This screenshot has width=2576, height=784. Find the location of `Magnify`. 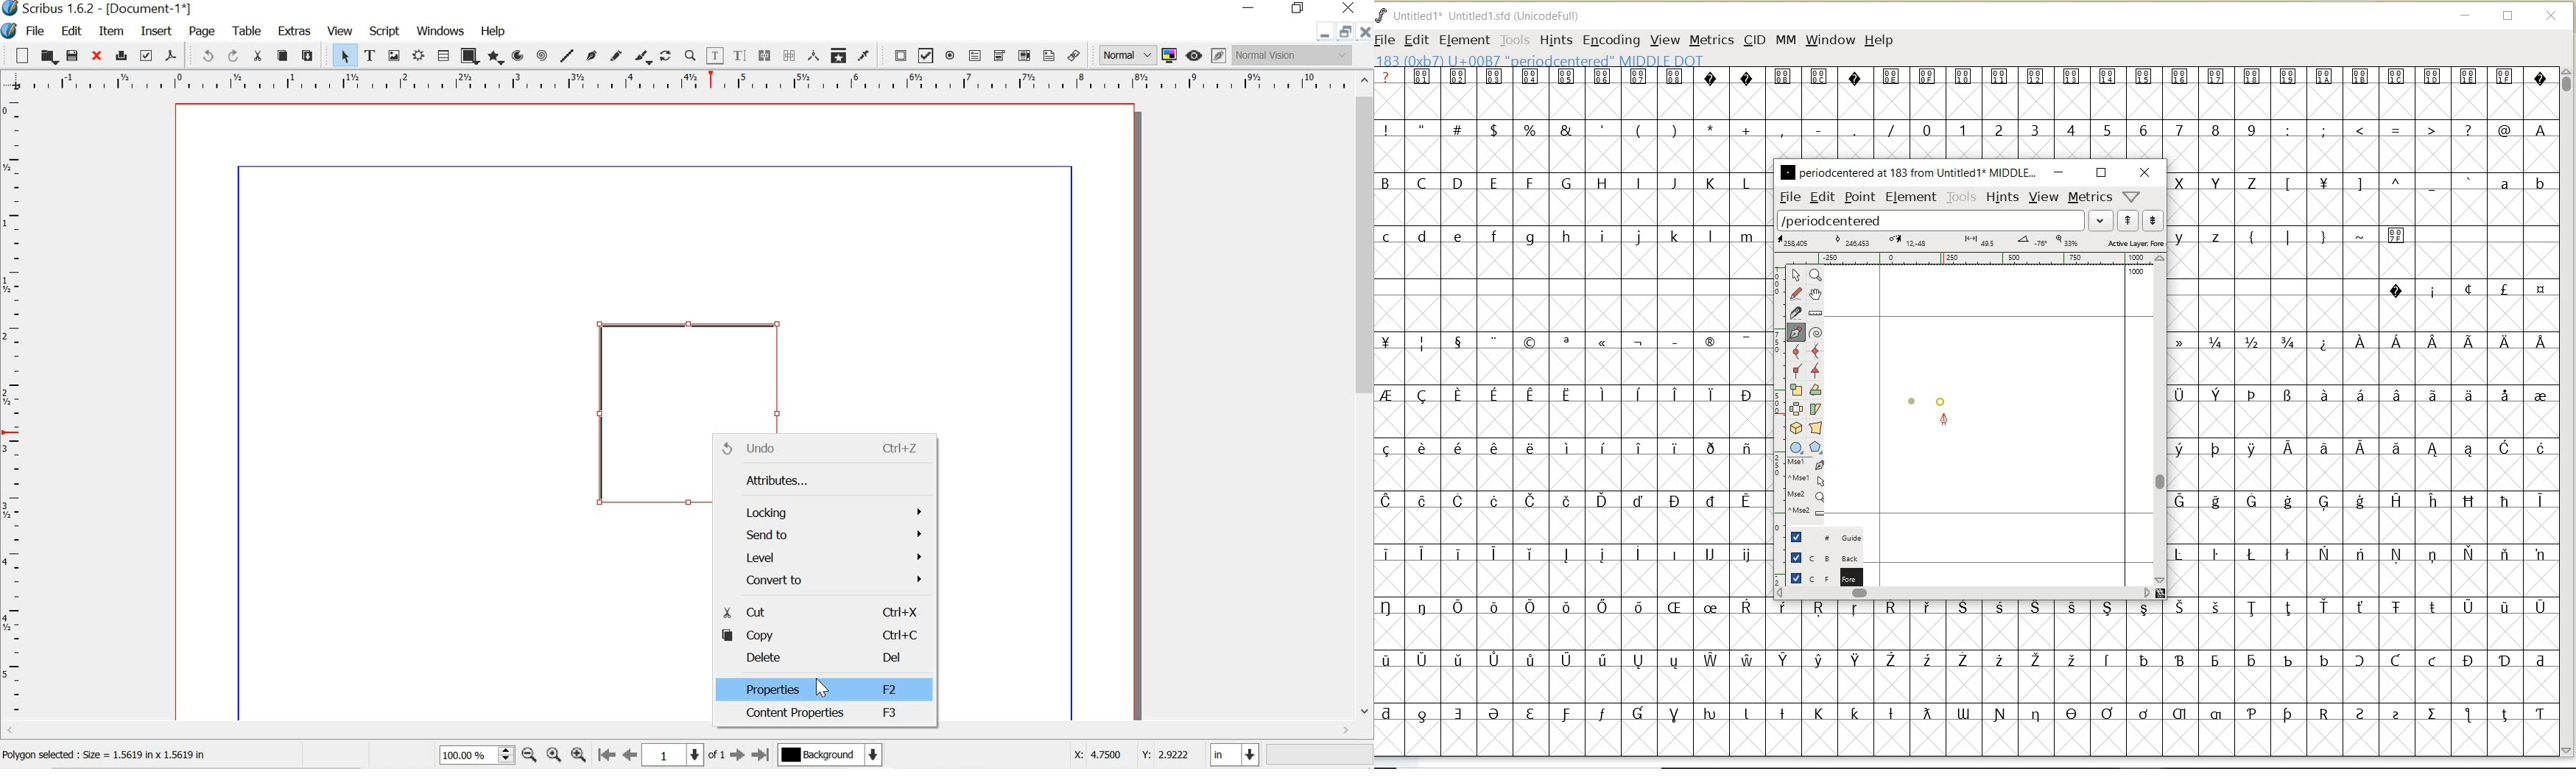

Magnify is located at coordinates (1815, 275).